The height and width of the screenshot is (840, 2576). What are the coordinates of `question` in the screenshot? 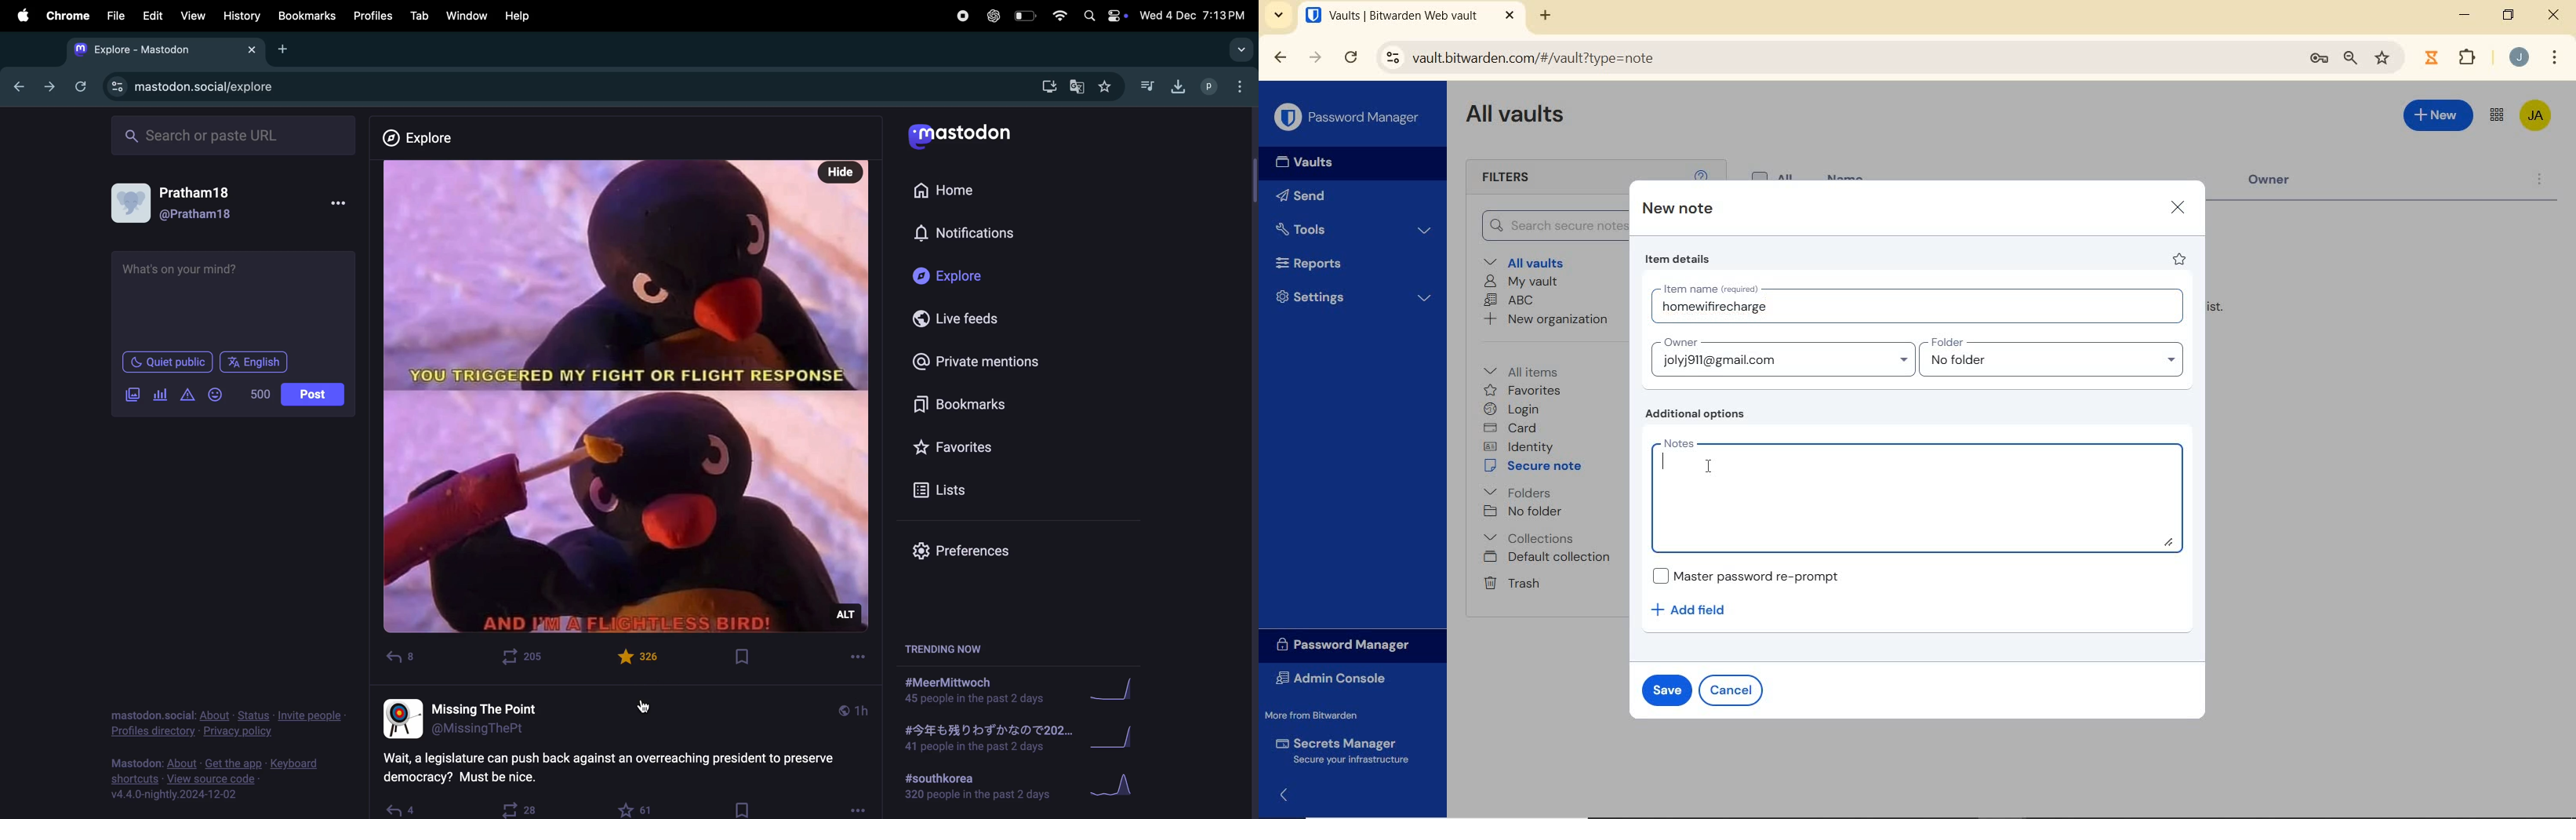 It's located at (623, 767).